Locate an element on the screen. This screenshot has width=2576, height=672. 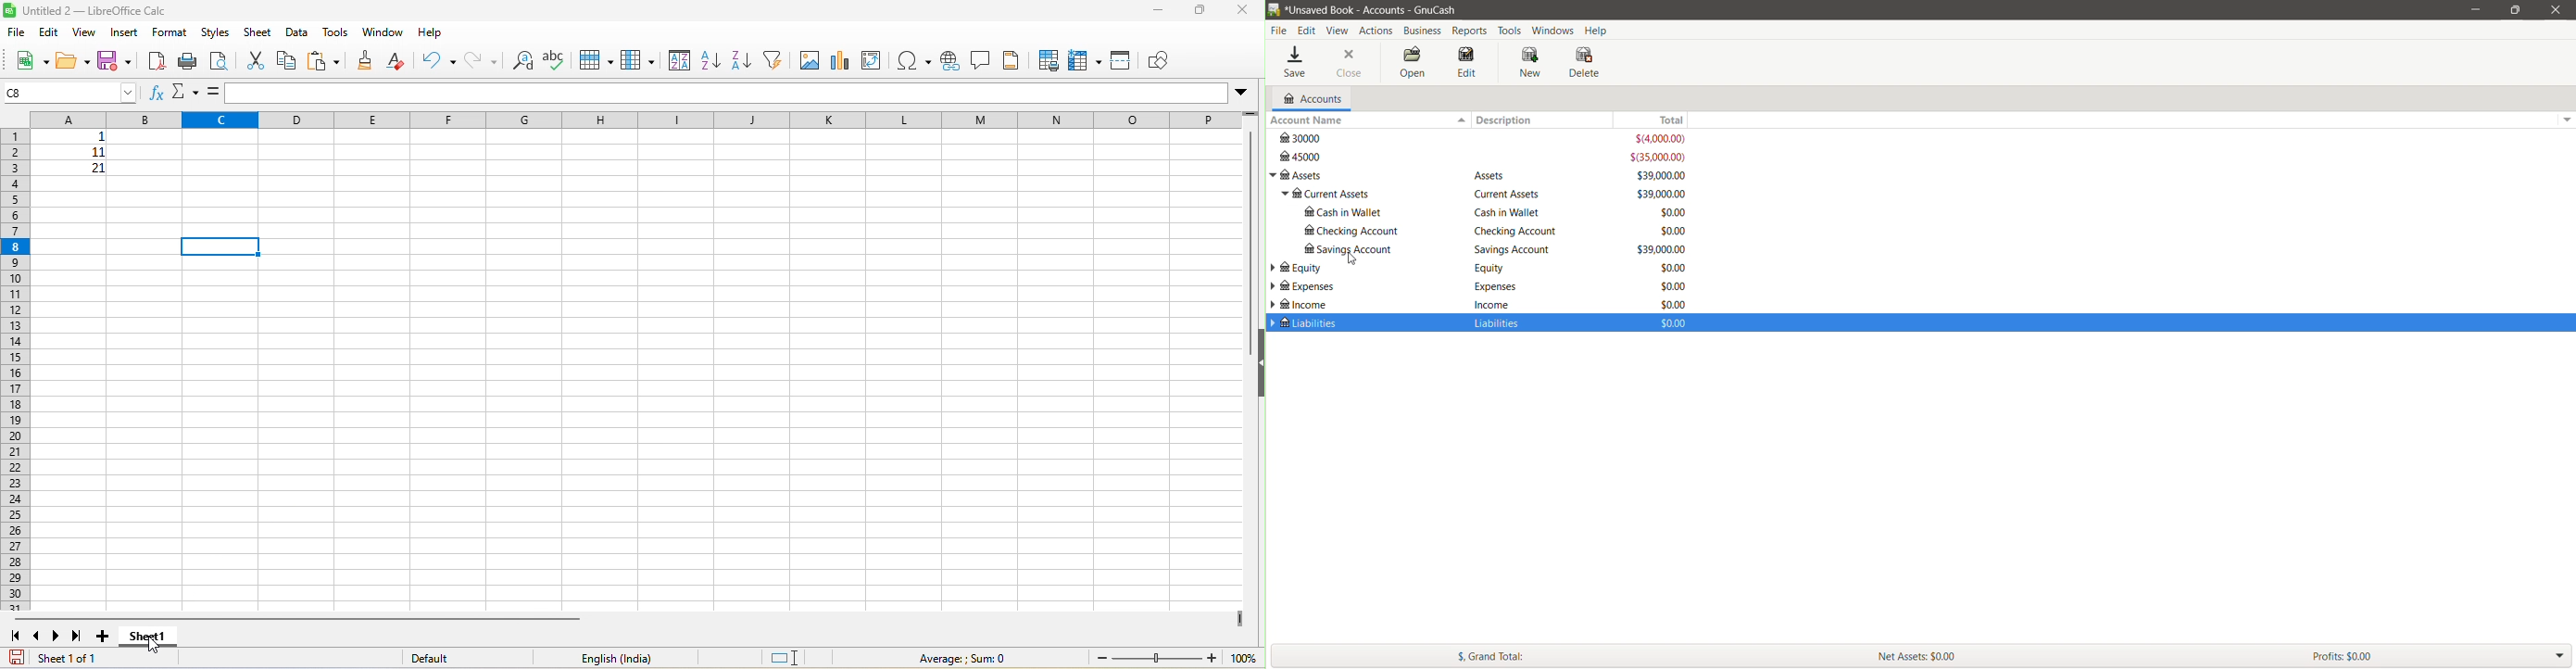
spelling is located at coordinates (554, 59).